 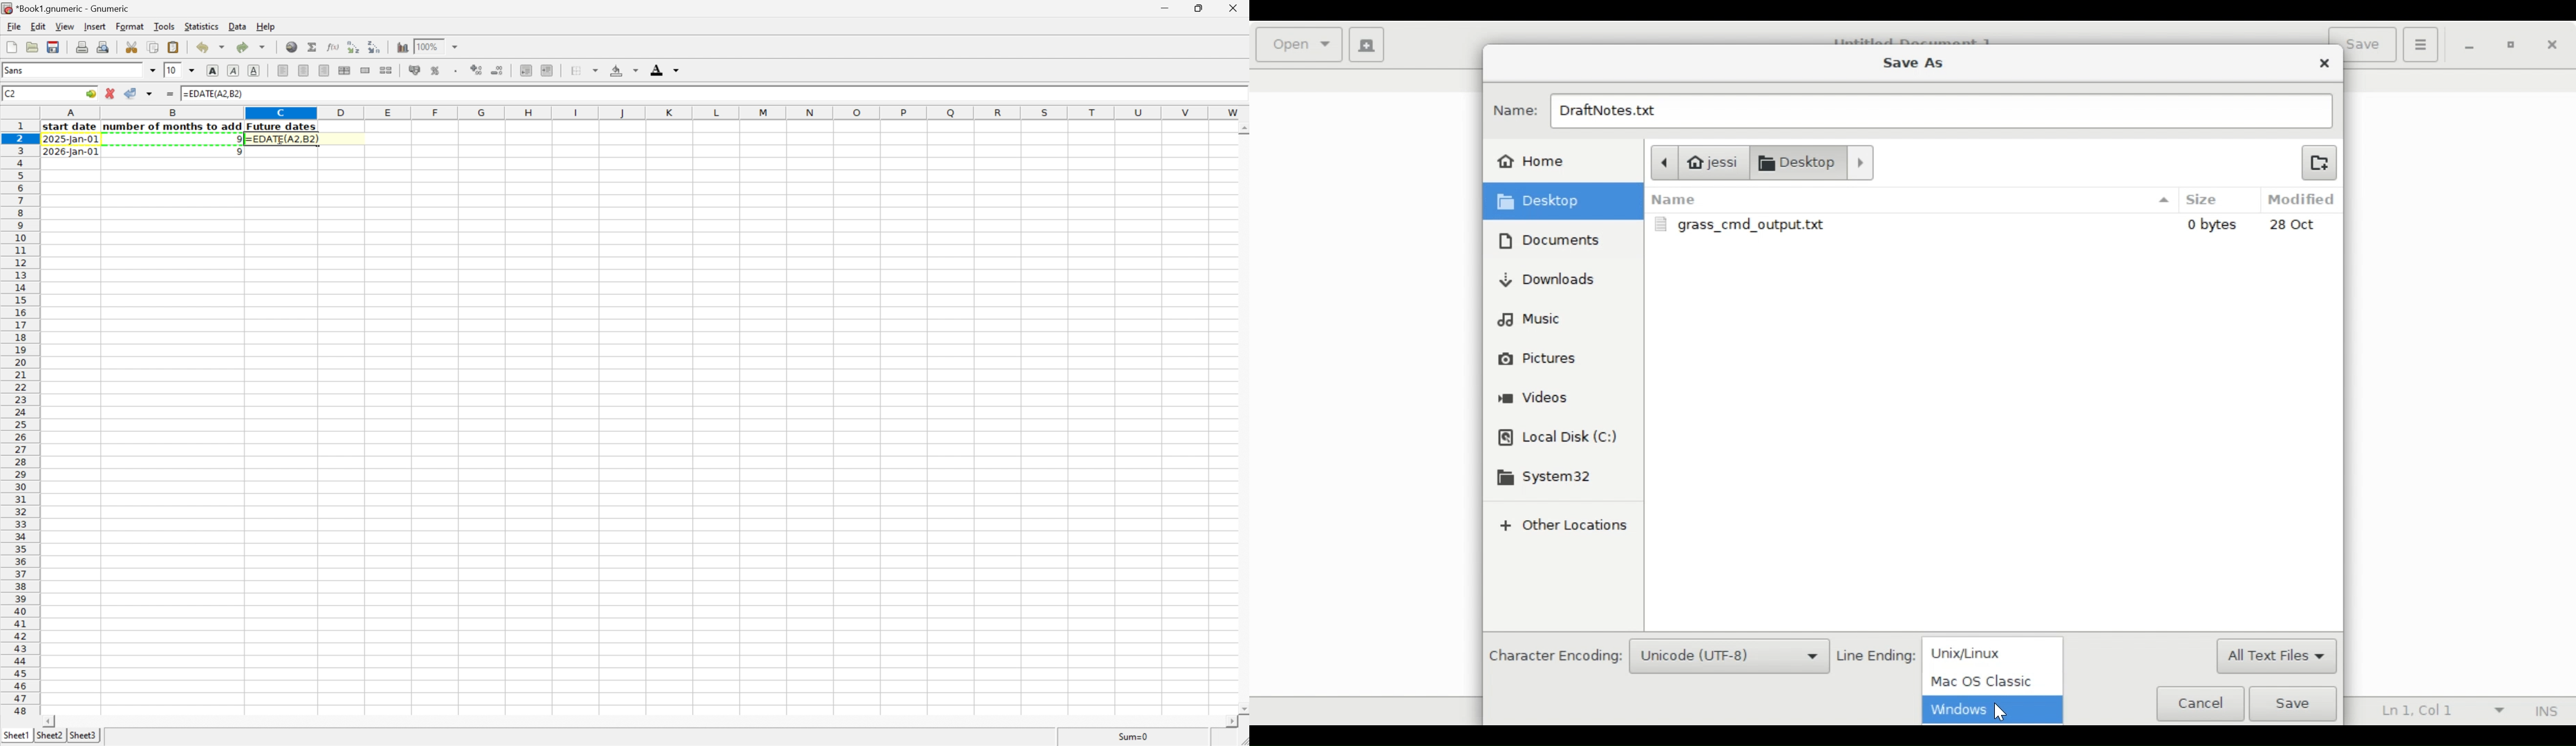 What do you see at coordinates (202, 25) in the screenshot?
I see `Statistics` at bounding box center [202, 25].